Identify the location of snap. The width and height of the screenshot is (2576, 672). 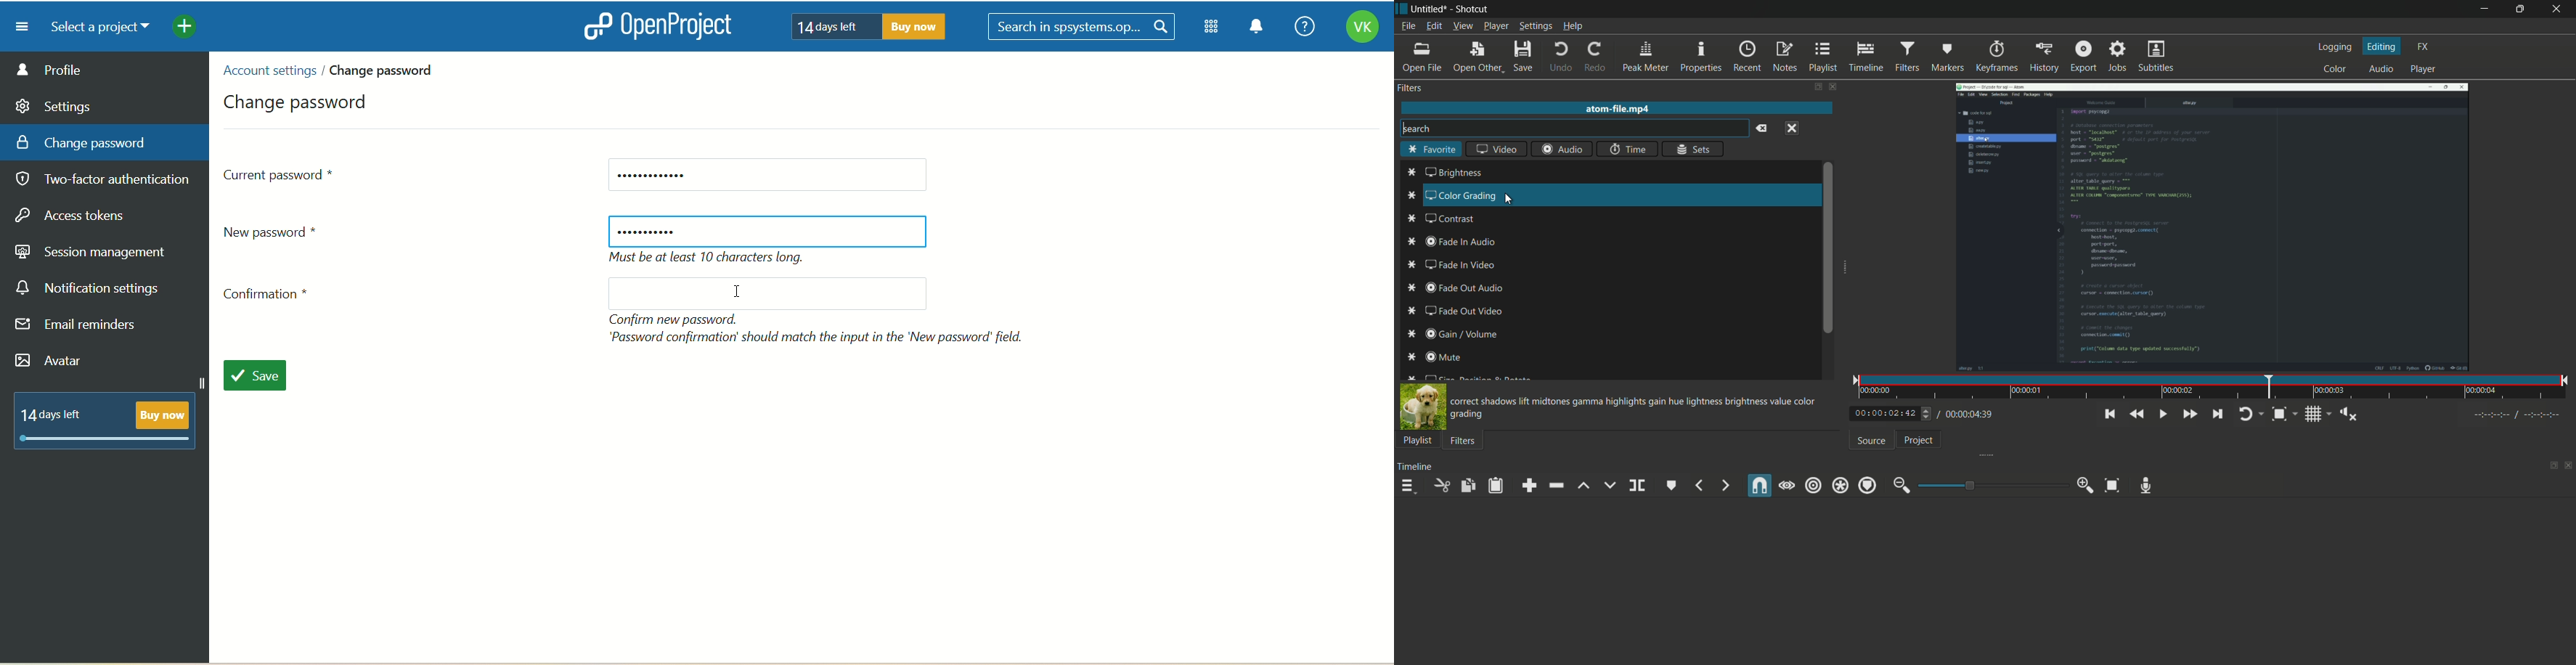
(1758, 486).